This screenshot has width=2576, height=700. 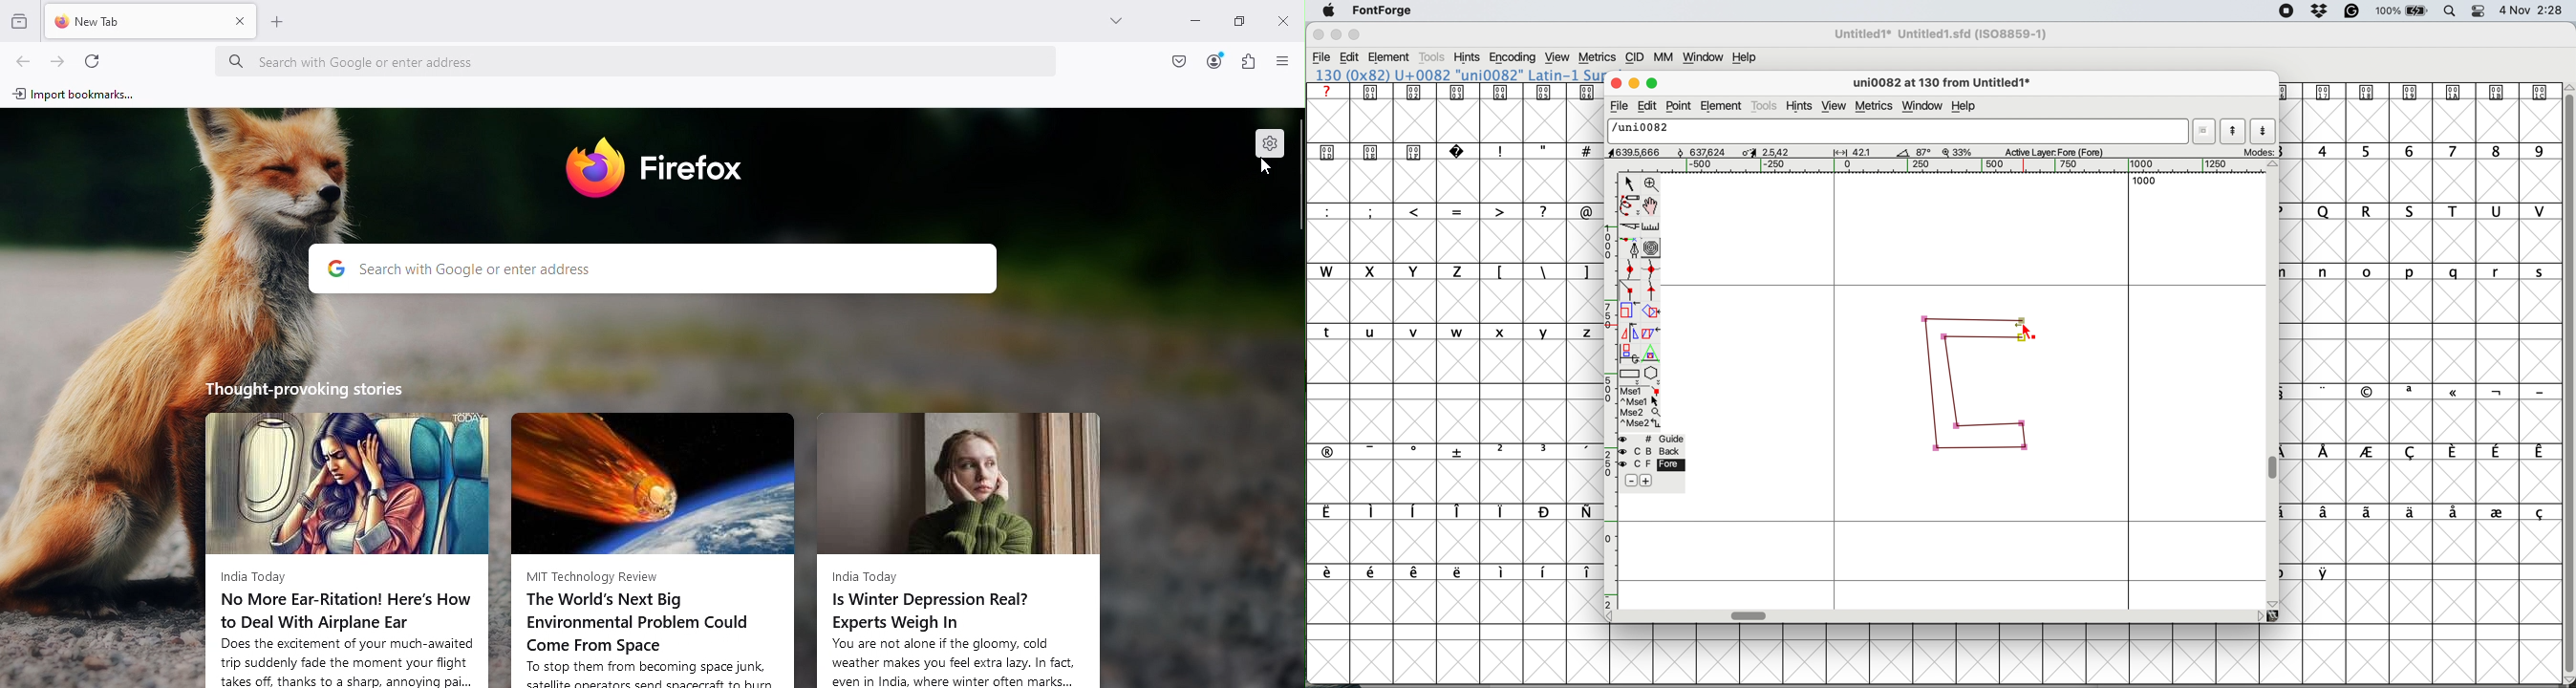 I want to click on rotate the selection, so click(x=1652, y=313).